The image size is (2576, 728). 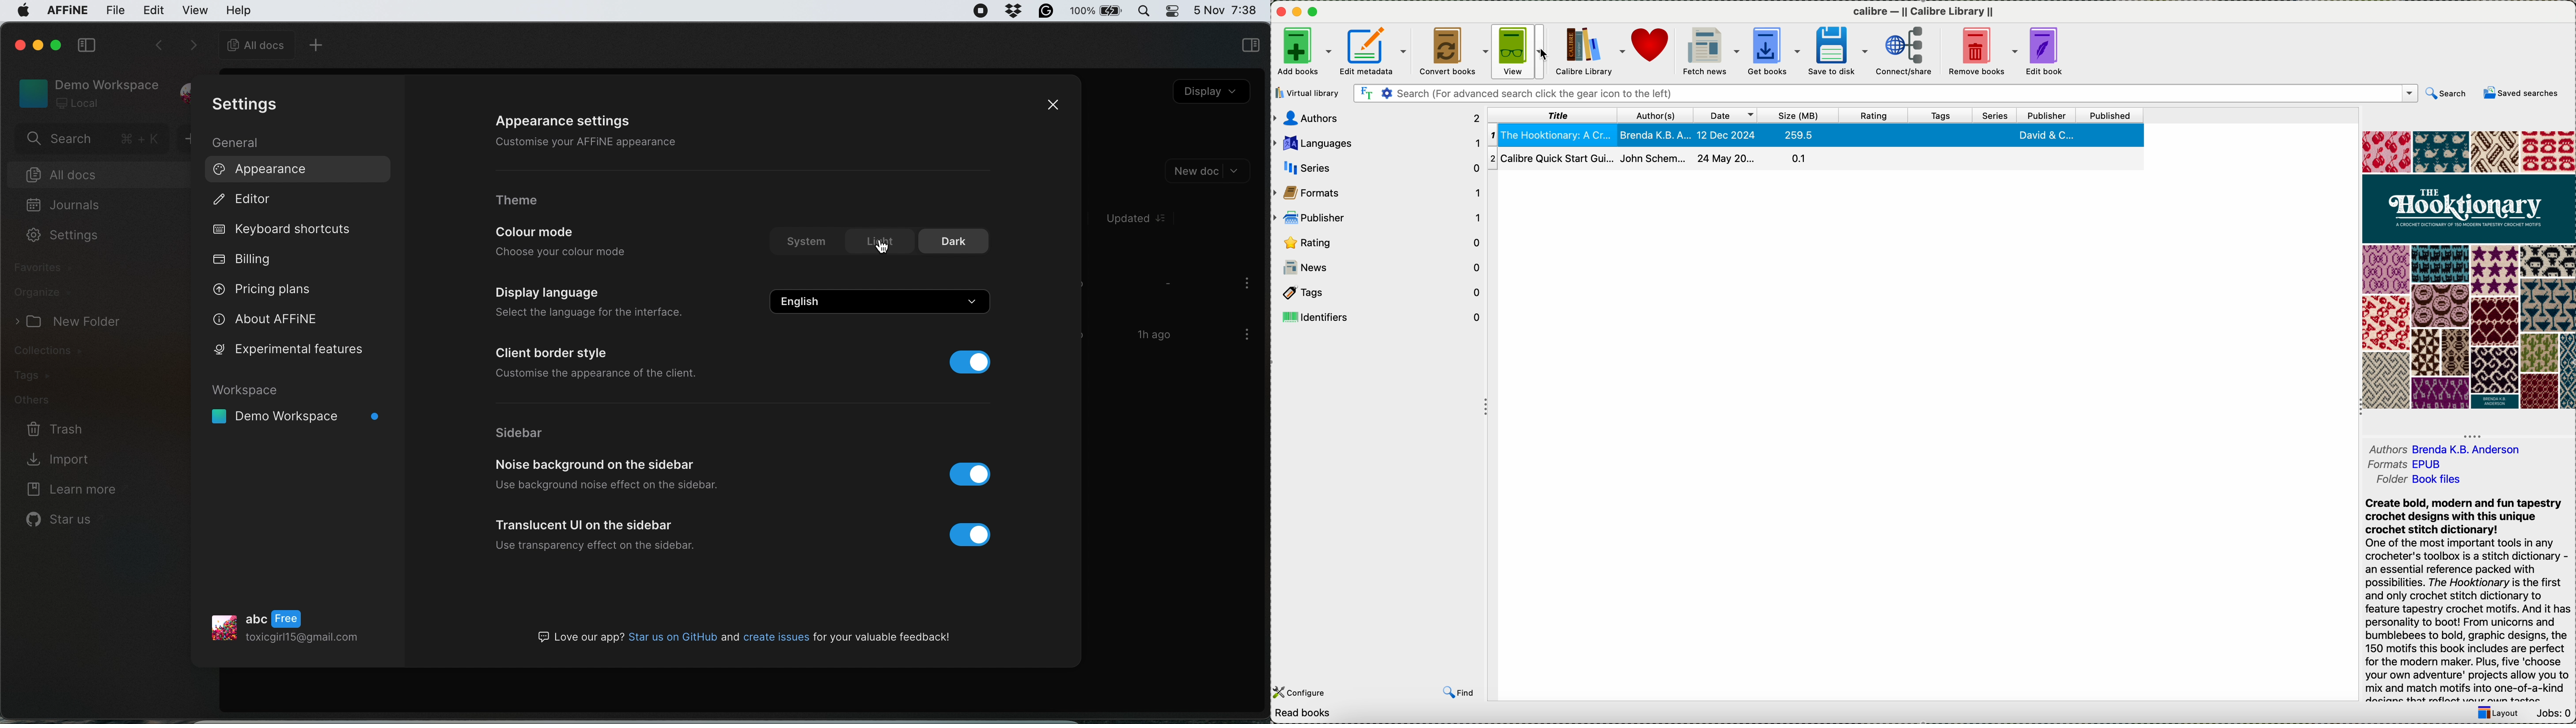 What do you see at coordinates (1774, 49) in the screenshot?
I see `get books` at bounding box center [1774, 49].